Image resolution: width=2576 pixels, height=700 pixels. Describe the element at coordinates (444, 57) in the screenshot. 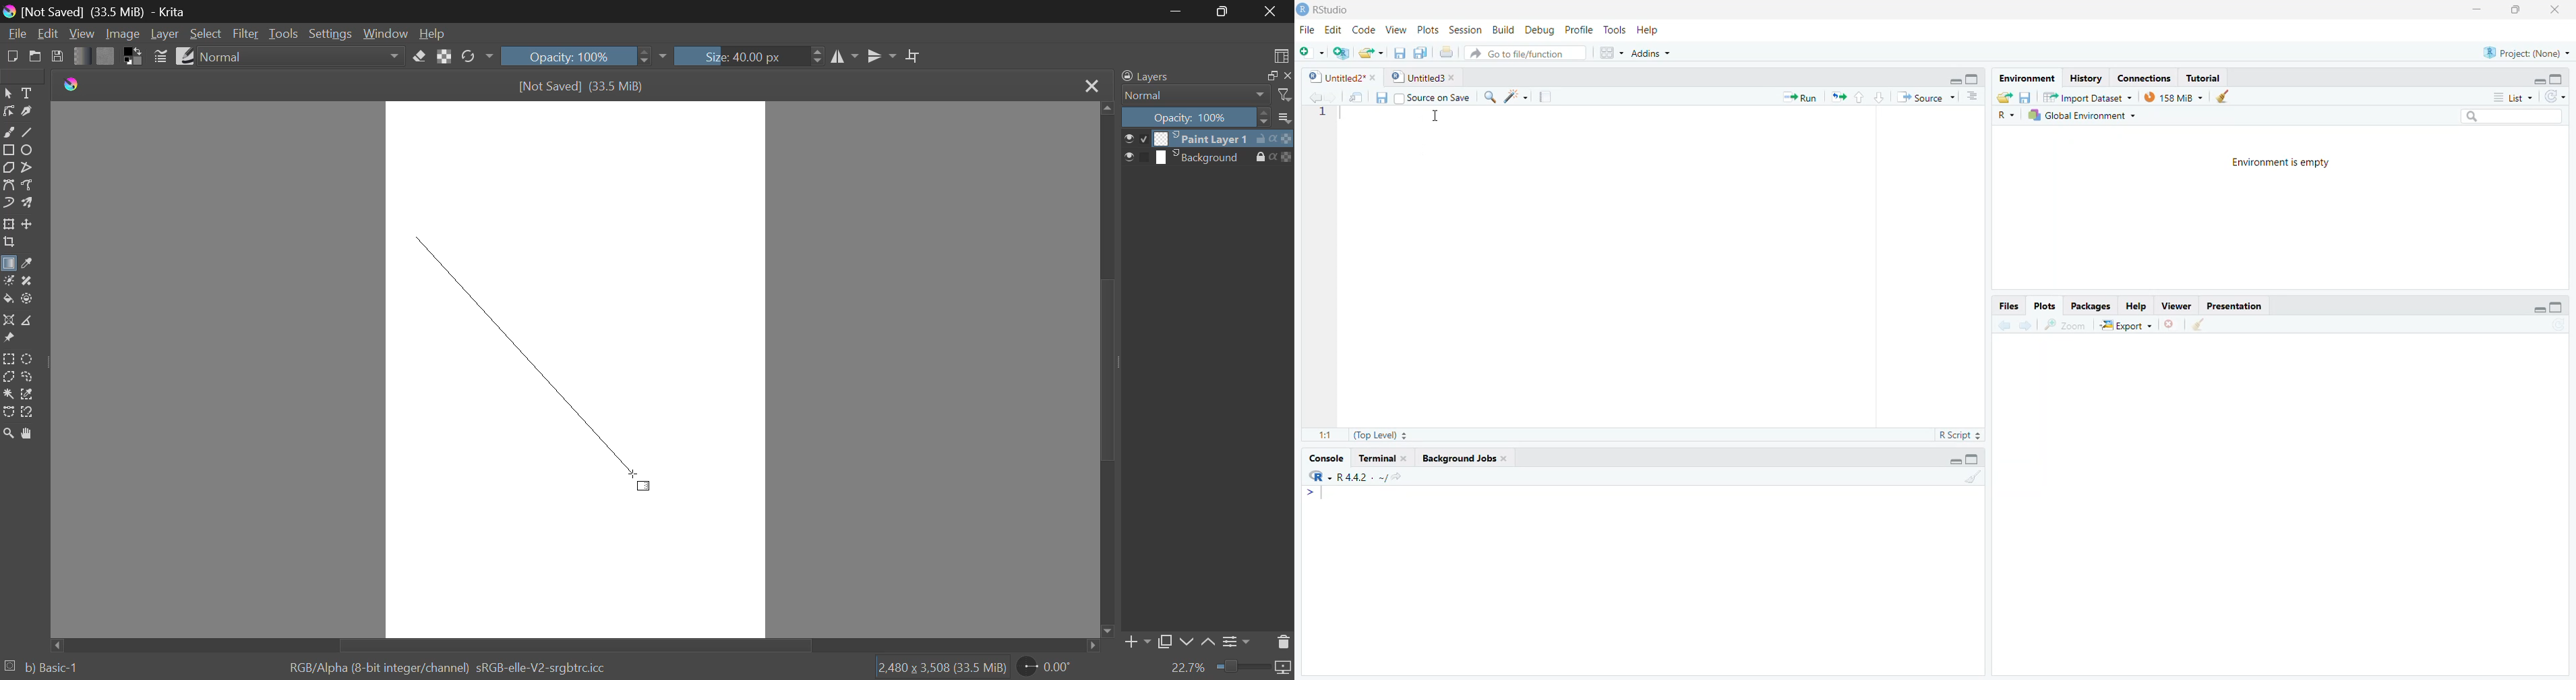

I see `Lock Alpha` at that location.